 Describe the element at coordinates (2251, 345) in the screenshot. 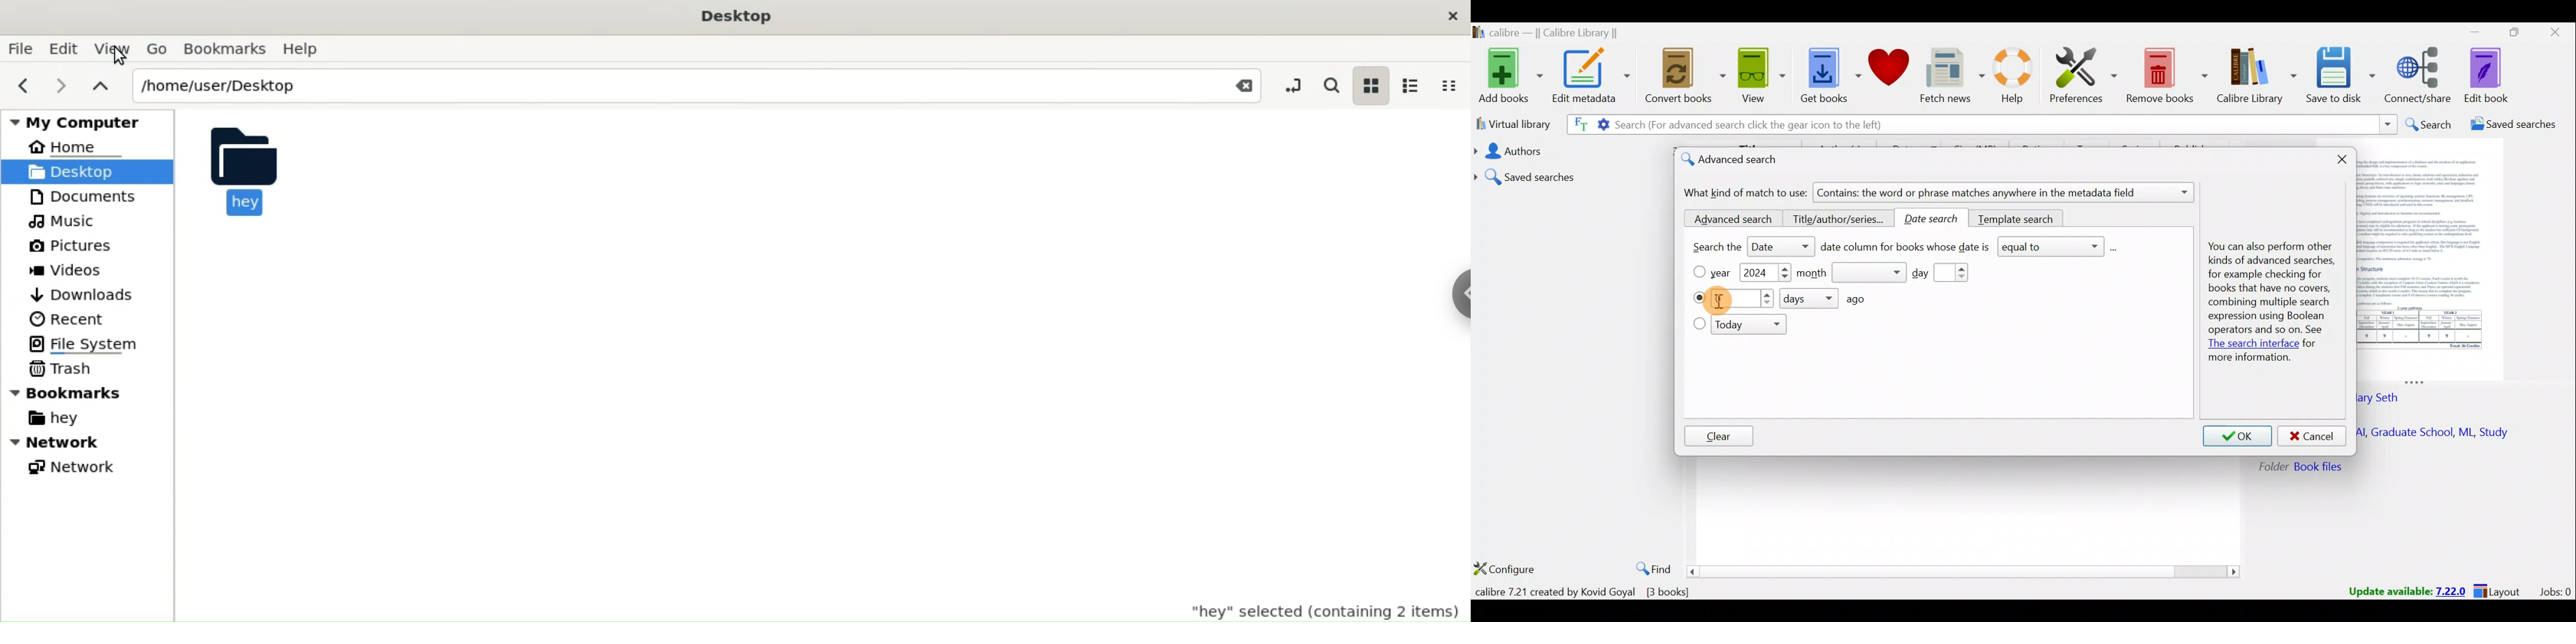

I see `The search interface` at that location.